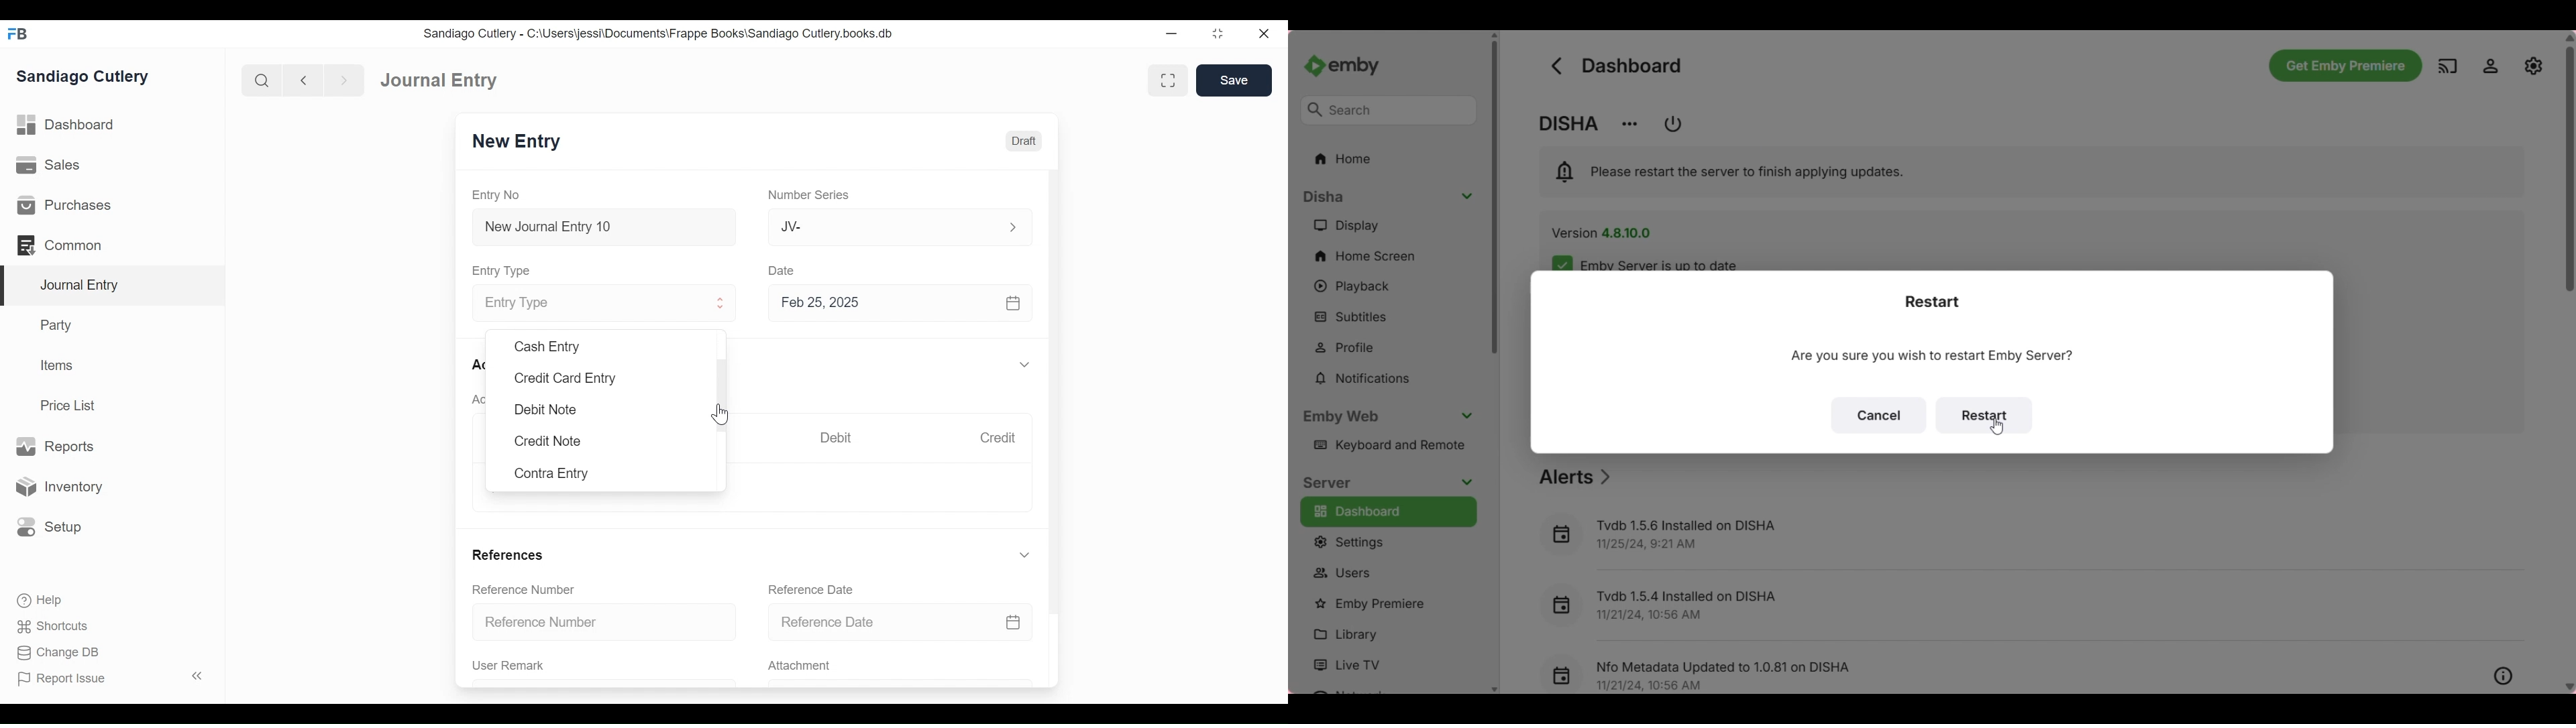  I want to click on Sandiago Cutlery, so click(83, 77).